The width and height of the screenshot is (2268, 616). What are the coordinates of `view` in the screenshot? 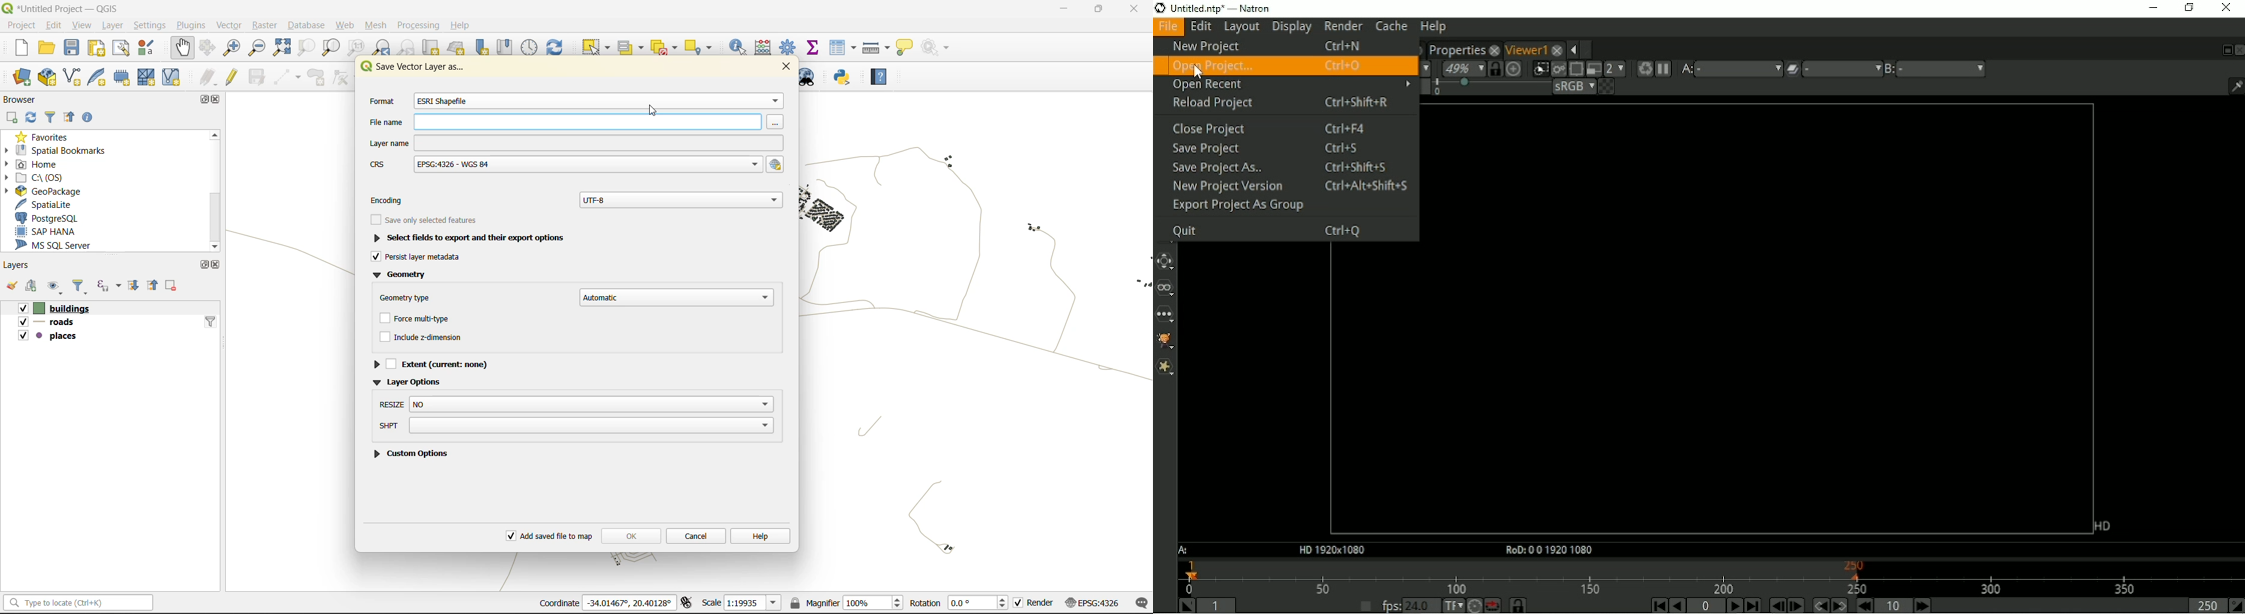 It's located at (82, 26).